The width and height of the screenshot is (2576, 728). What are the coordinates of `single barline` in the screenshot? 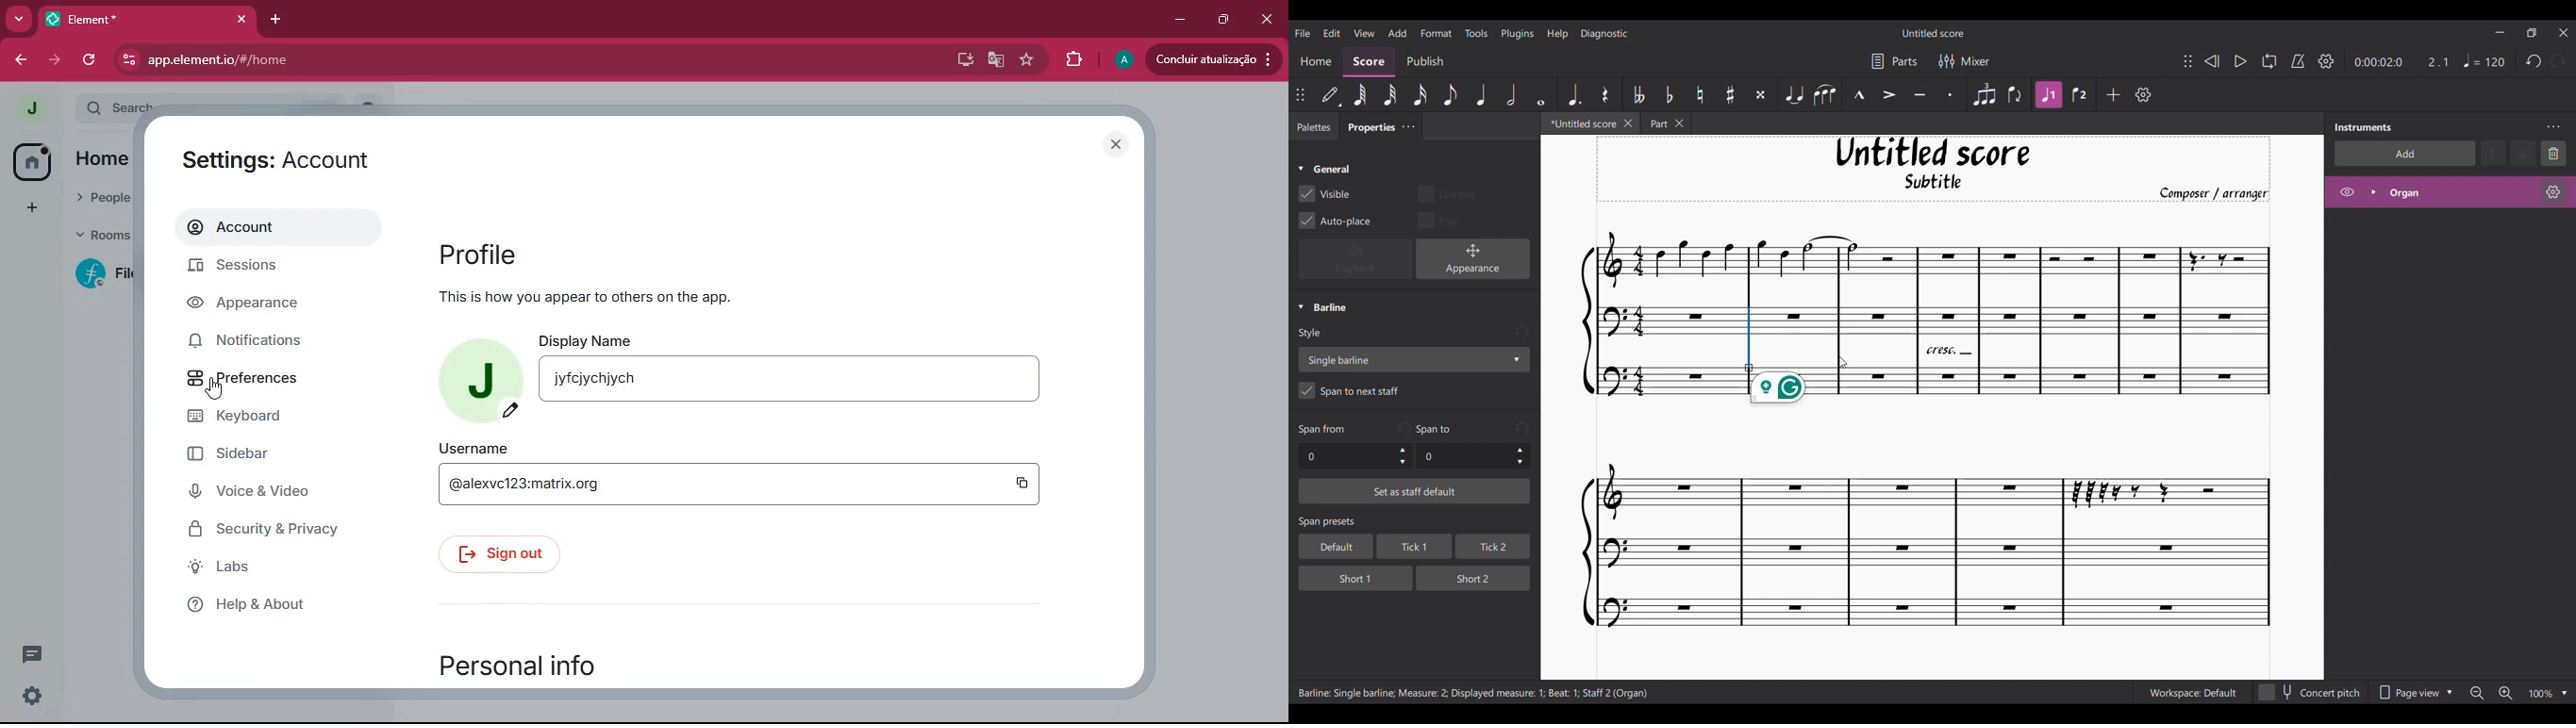 It's located at (1413, 359).